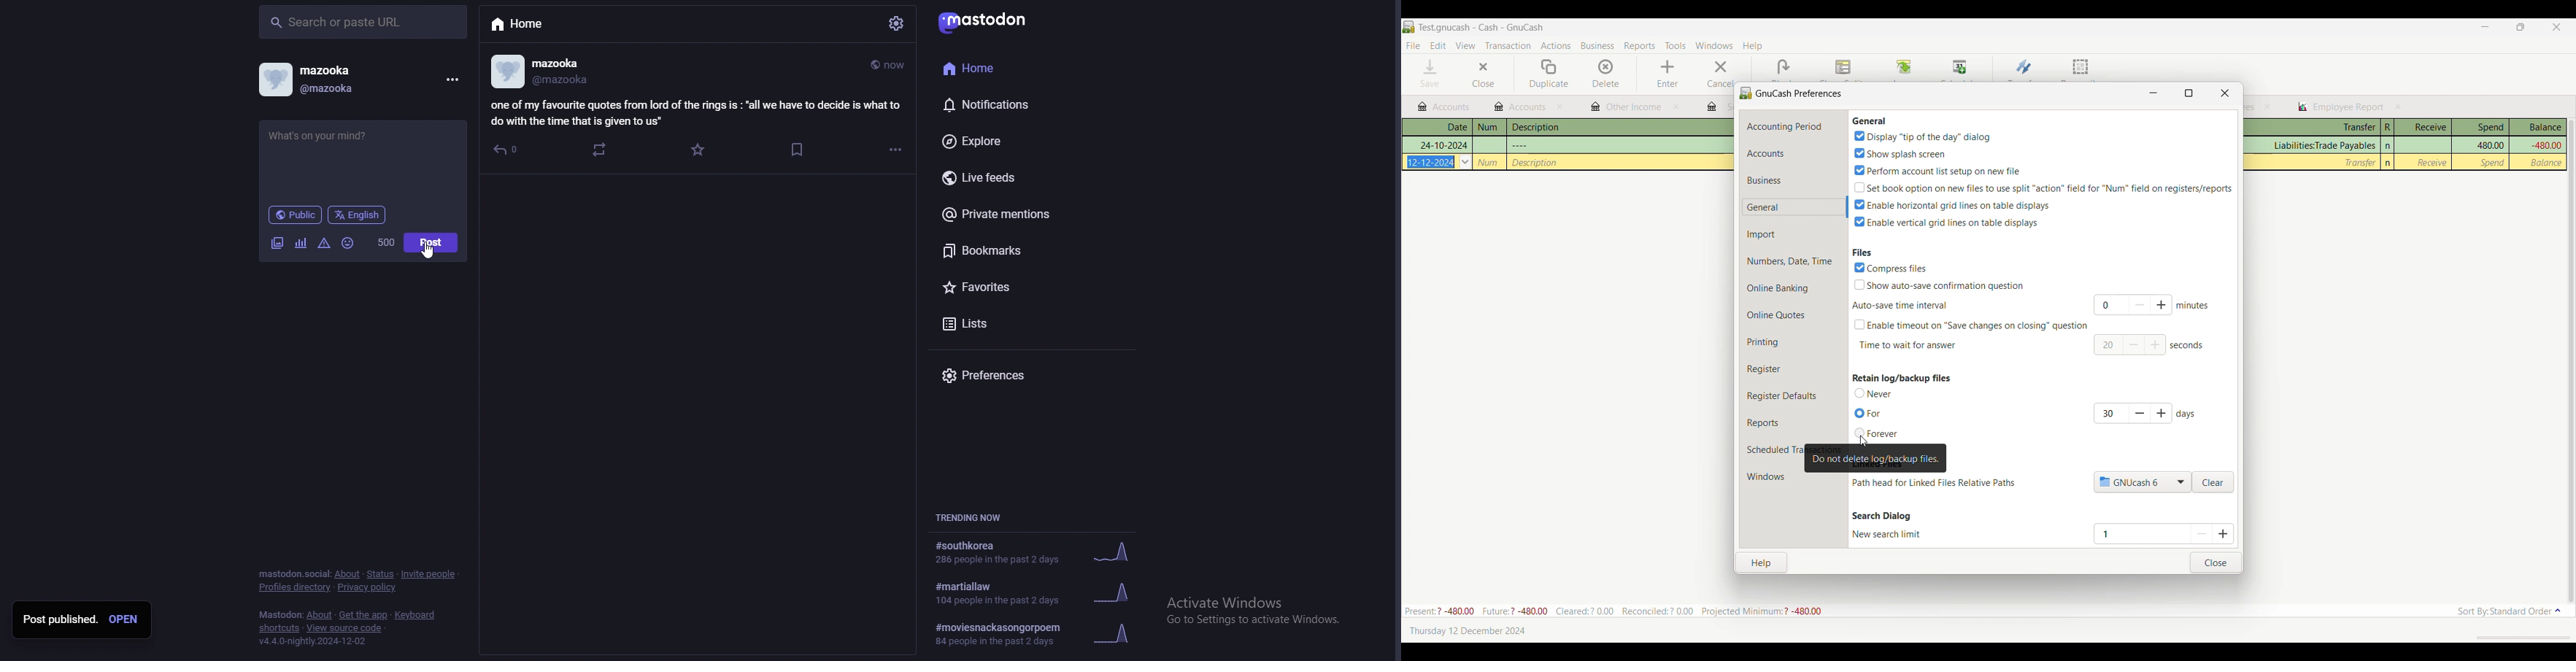  Describe the element at coordinates (2143, 482) in the screenshot. I see `Location options` at that location.